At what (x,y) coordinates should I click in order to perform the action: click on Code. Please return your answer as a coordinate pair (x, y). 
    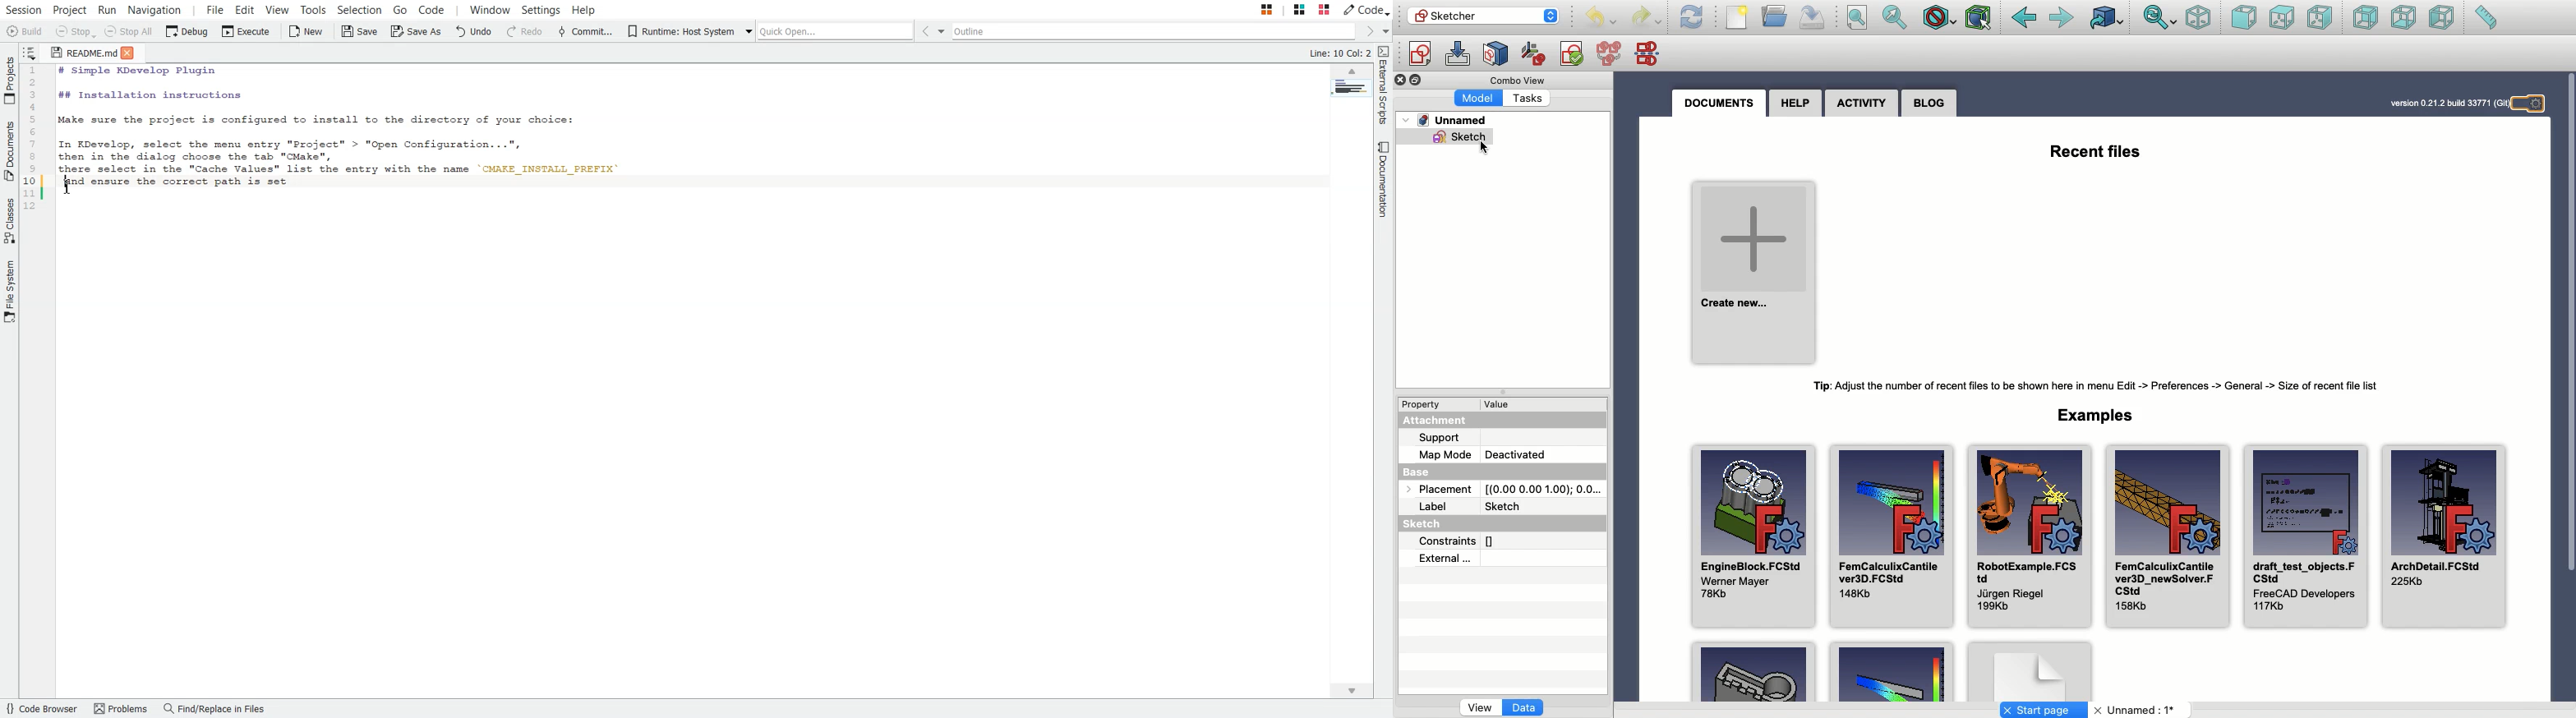
    Looking at the image, I should click on (1366, 9).